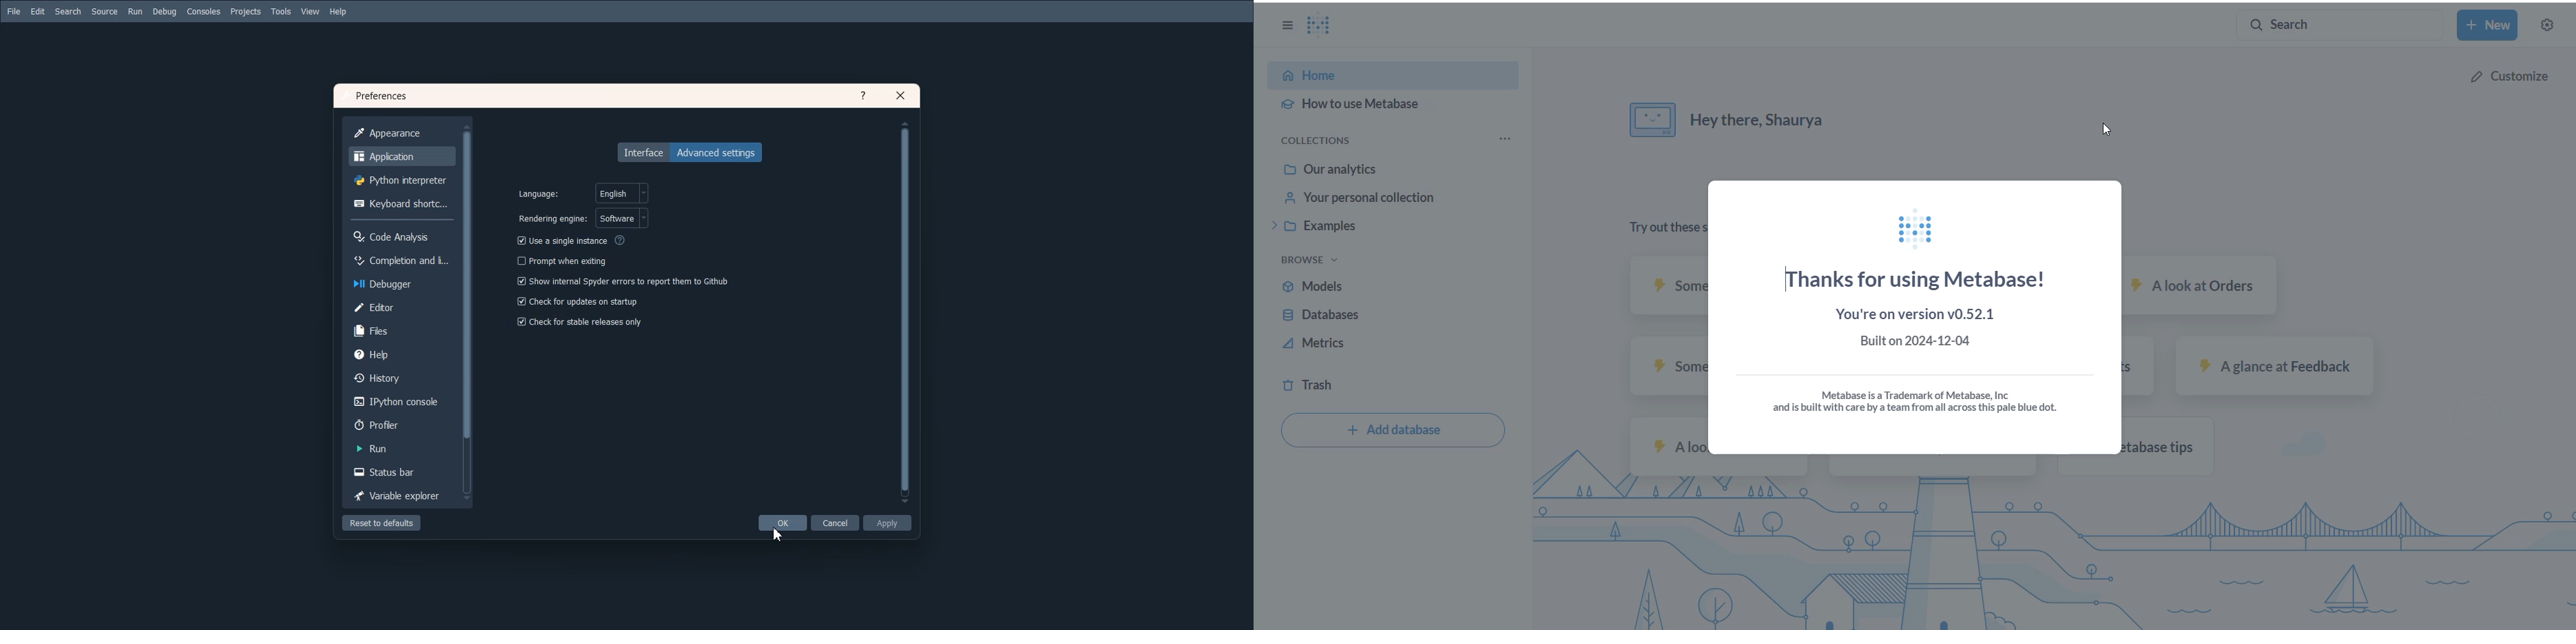  Describe the element at coordinates (311, 12) in the screenshot. I see `View ` at that location.